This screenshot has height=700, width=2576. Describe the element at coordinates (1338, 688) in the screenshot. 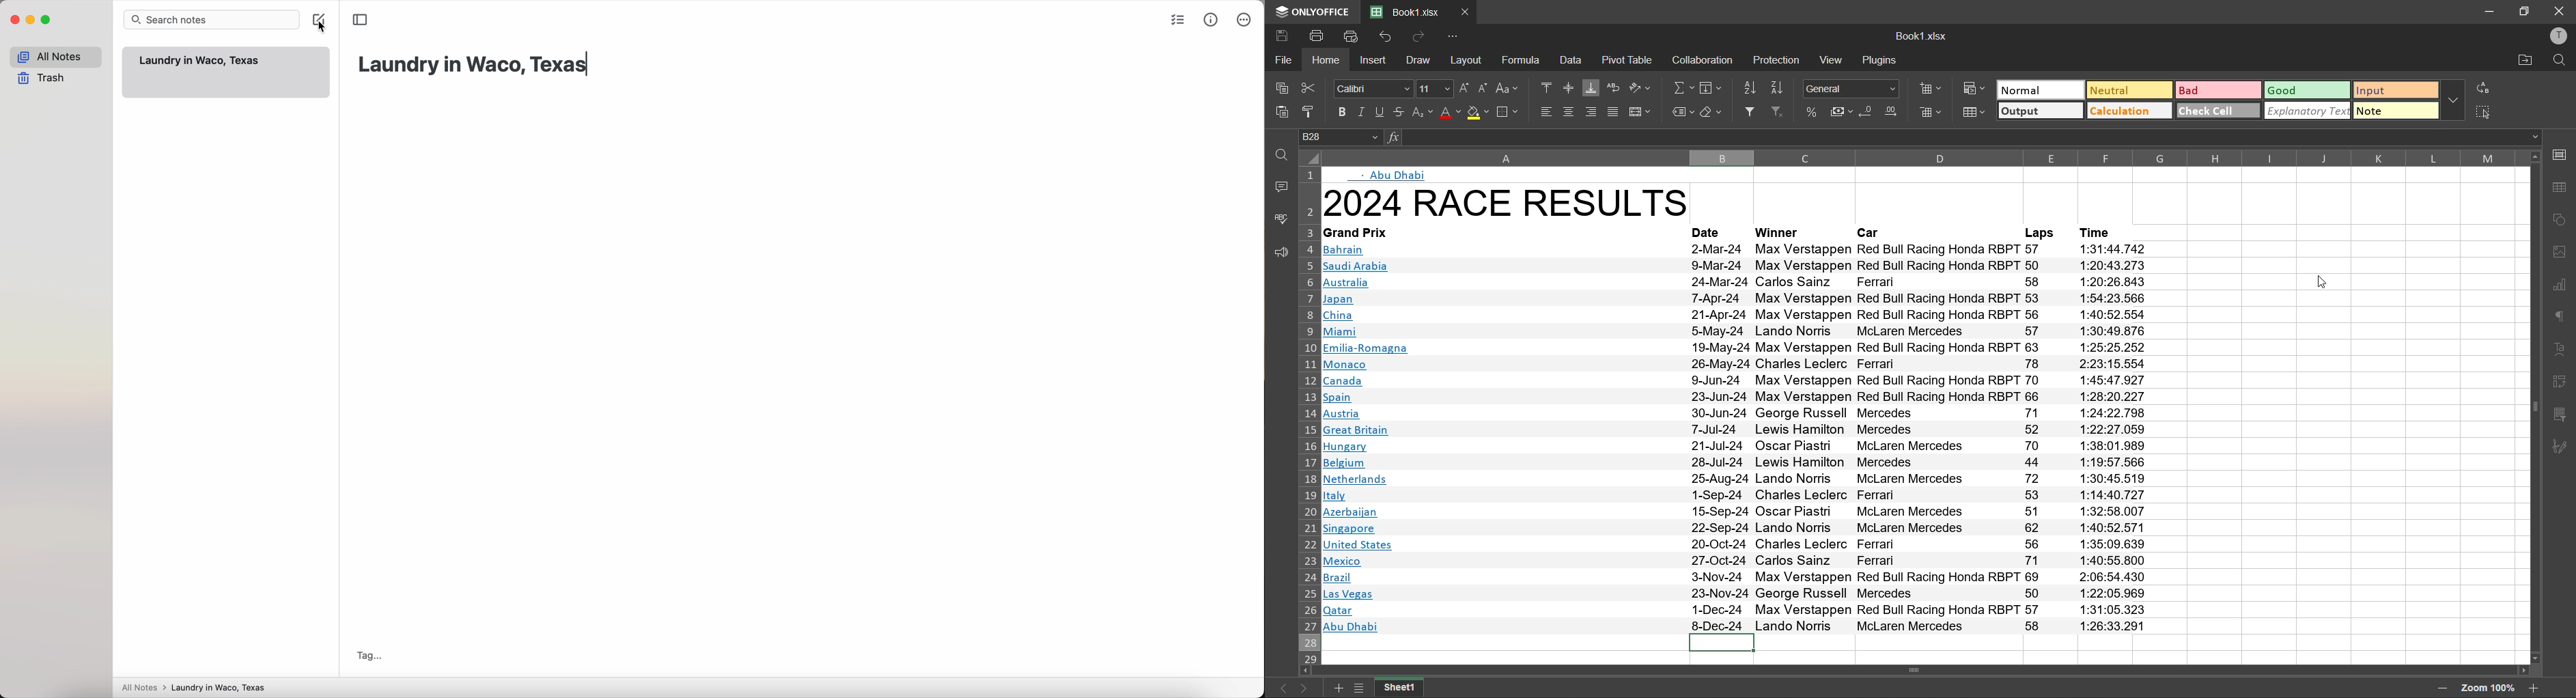

I see `add new sheet` at that location.